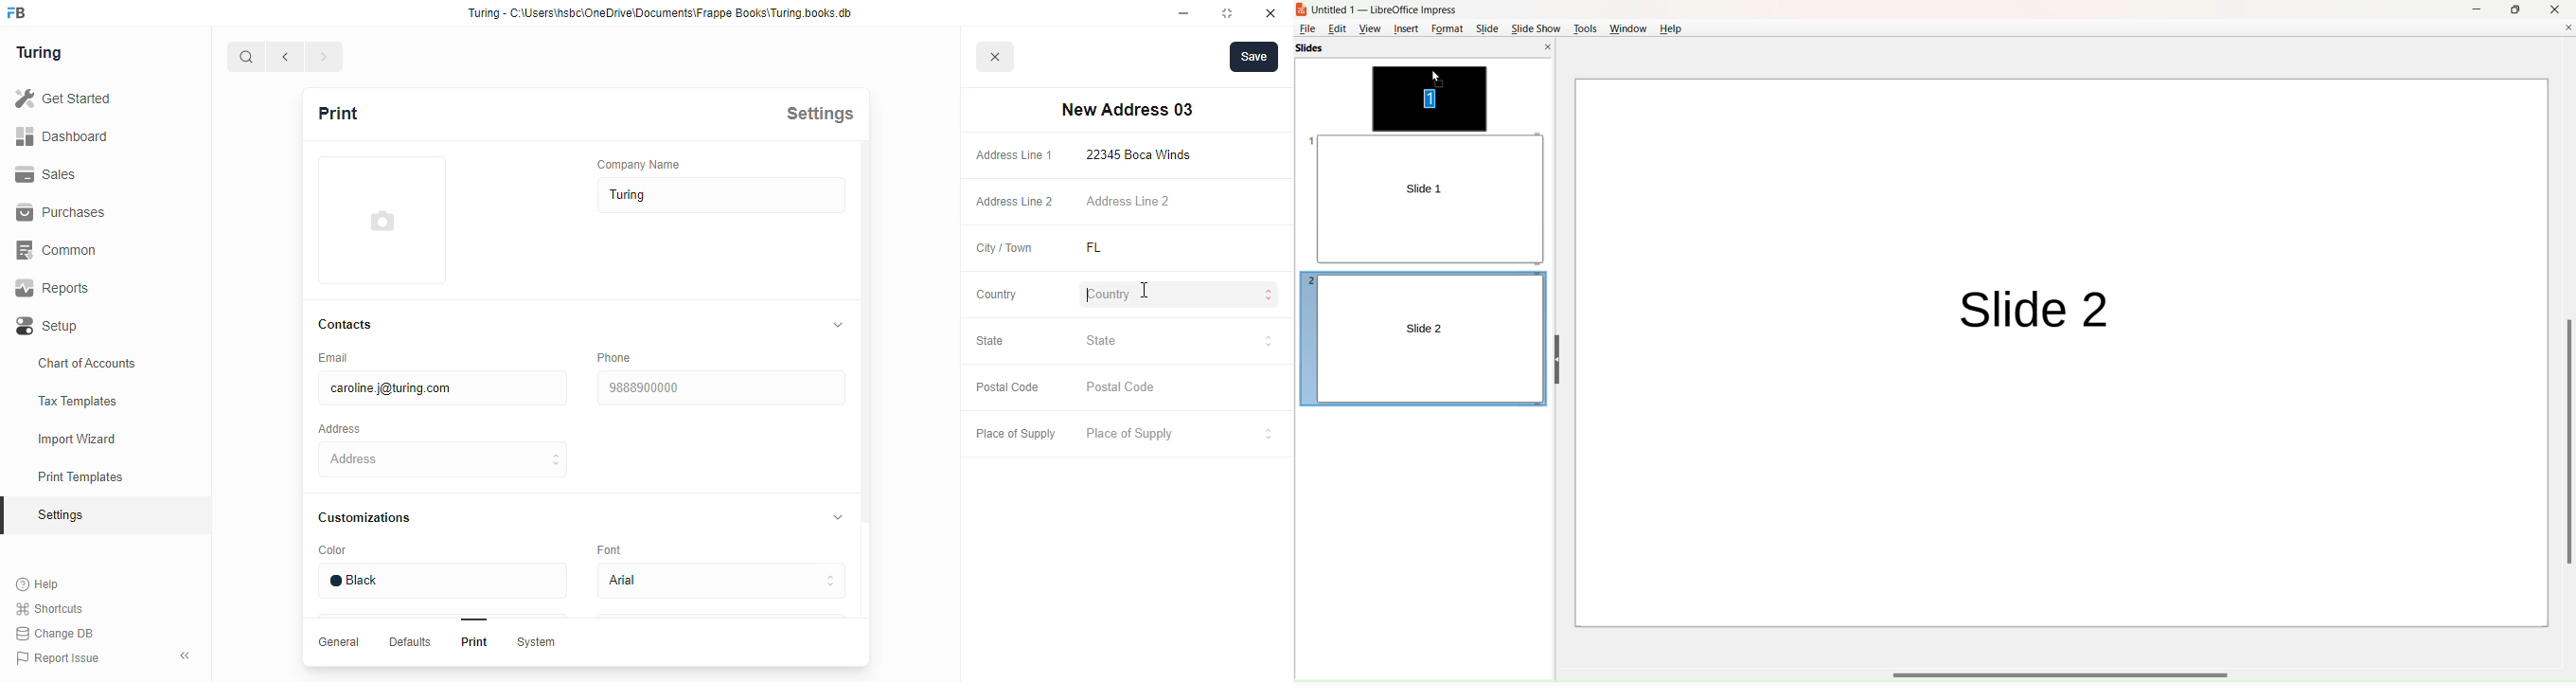  I want to click on minimize, so click(1184, 13).